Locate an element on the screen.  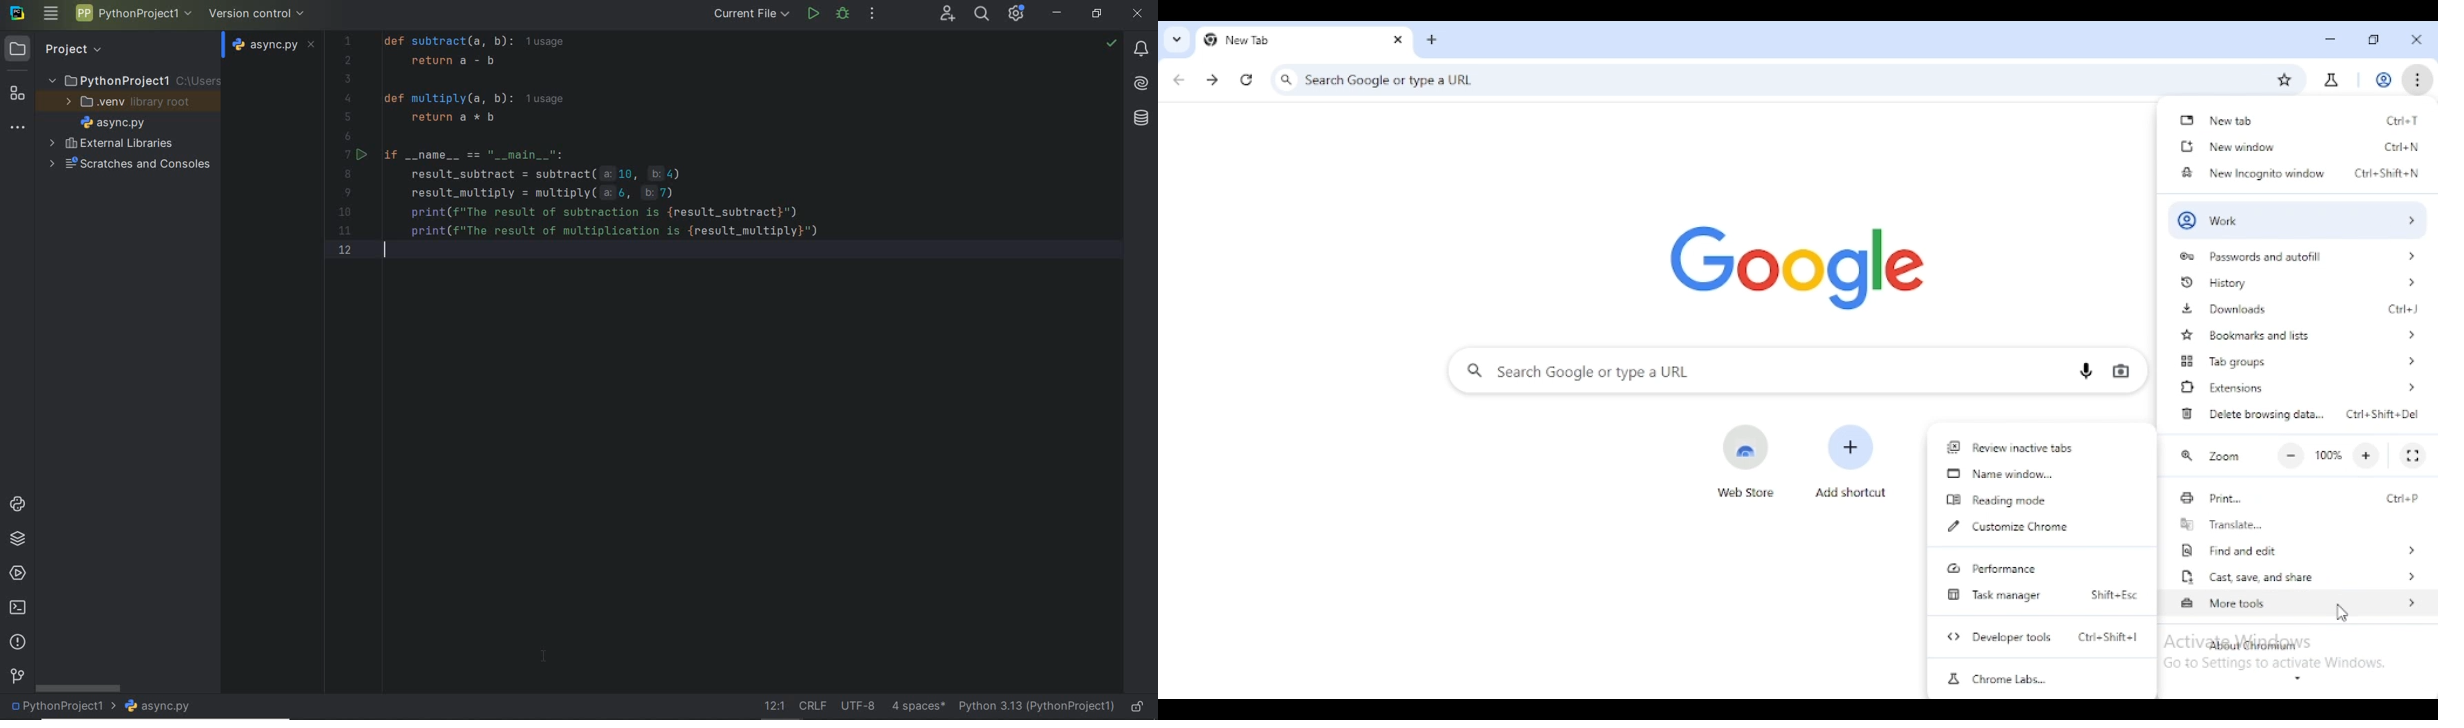
file name is located at coordinates (275, 44).